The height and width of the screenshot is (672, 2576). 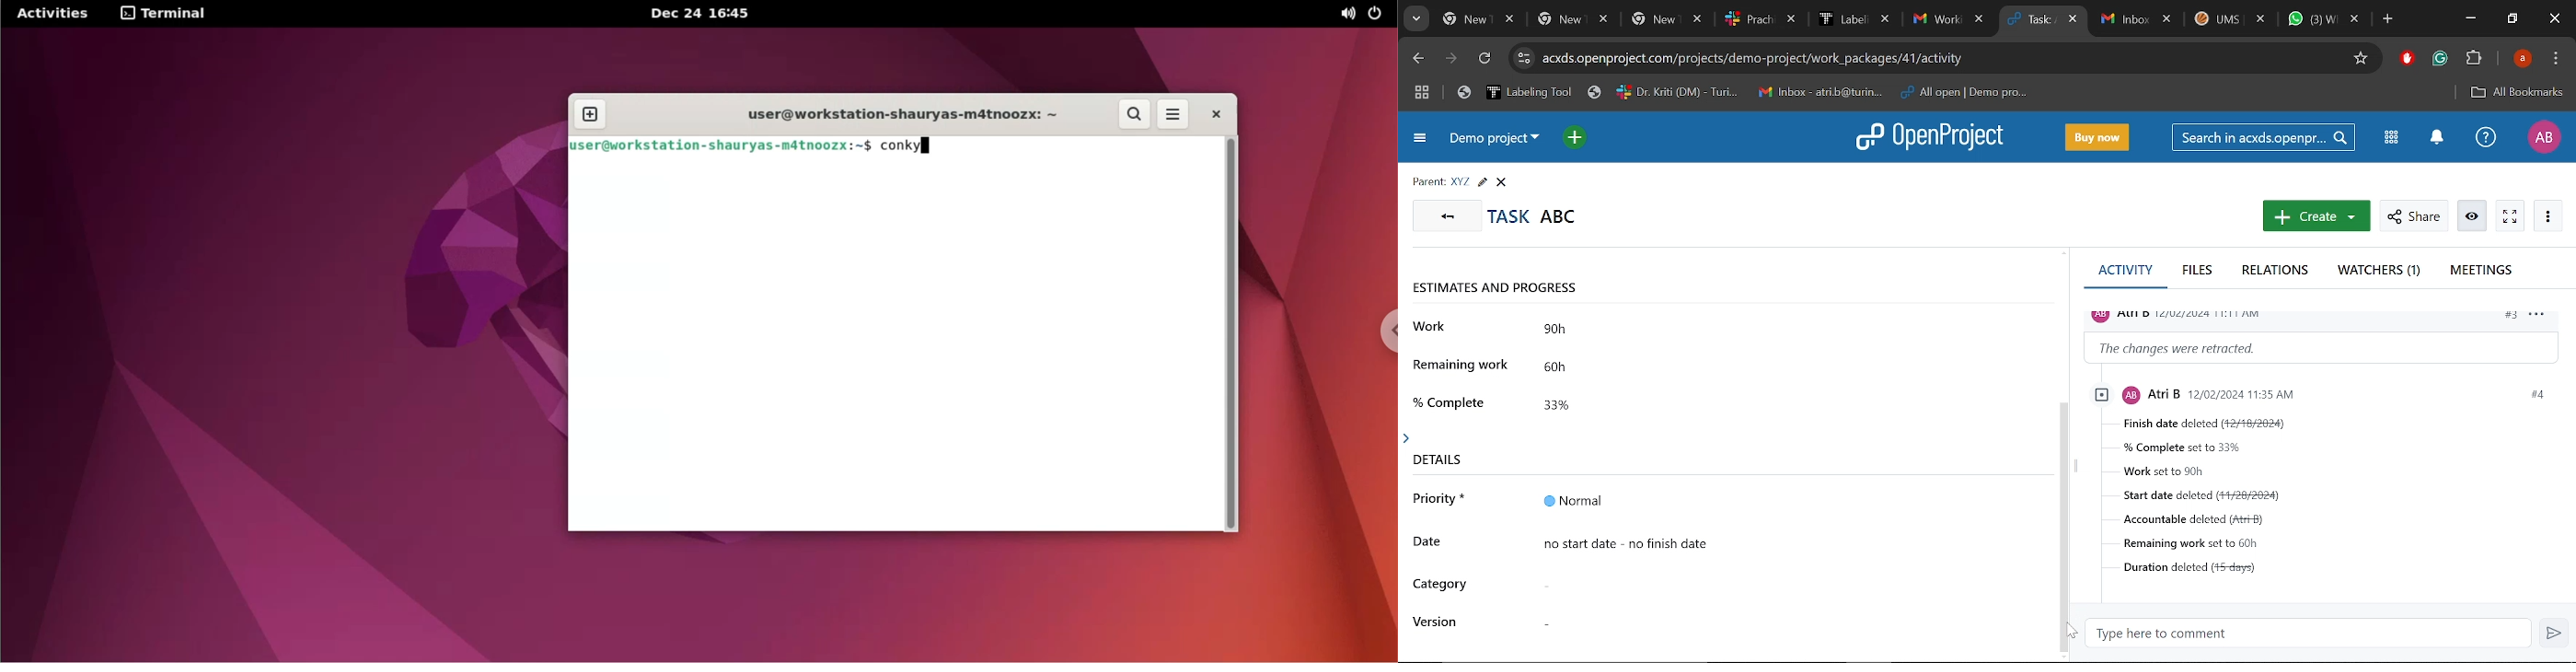 I want to click on Bookmarked tabs, so click(x=1746, y=93).